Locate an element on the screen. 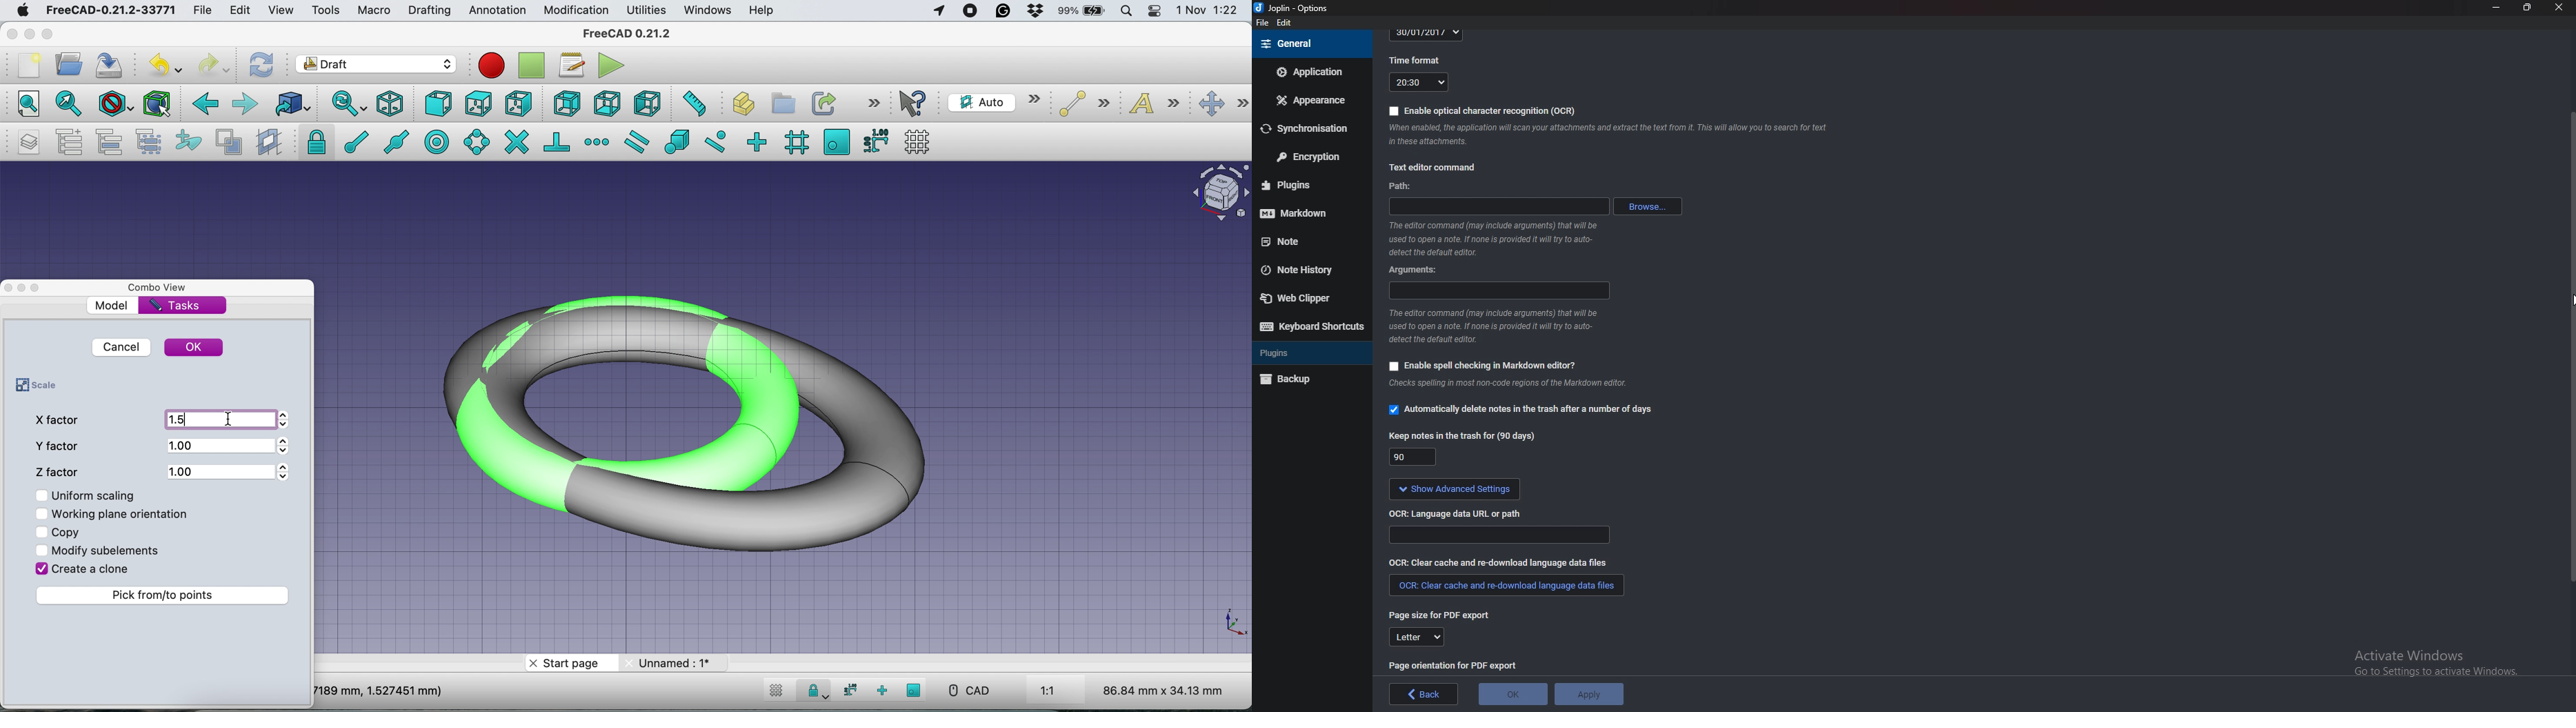 This screenshot has height=728, width=2576. Backup is located at coordinates (1305, 379).